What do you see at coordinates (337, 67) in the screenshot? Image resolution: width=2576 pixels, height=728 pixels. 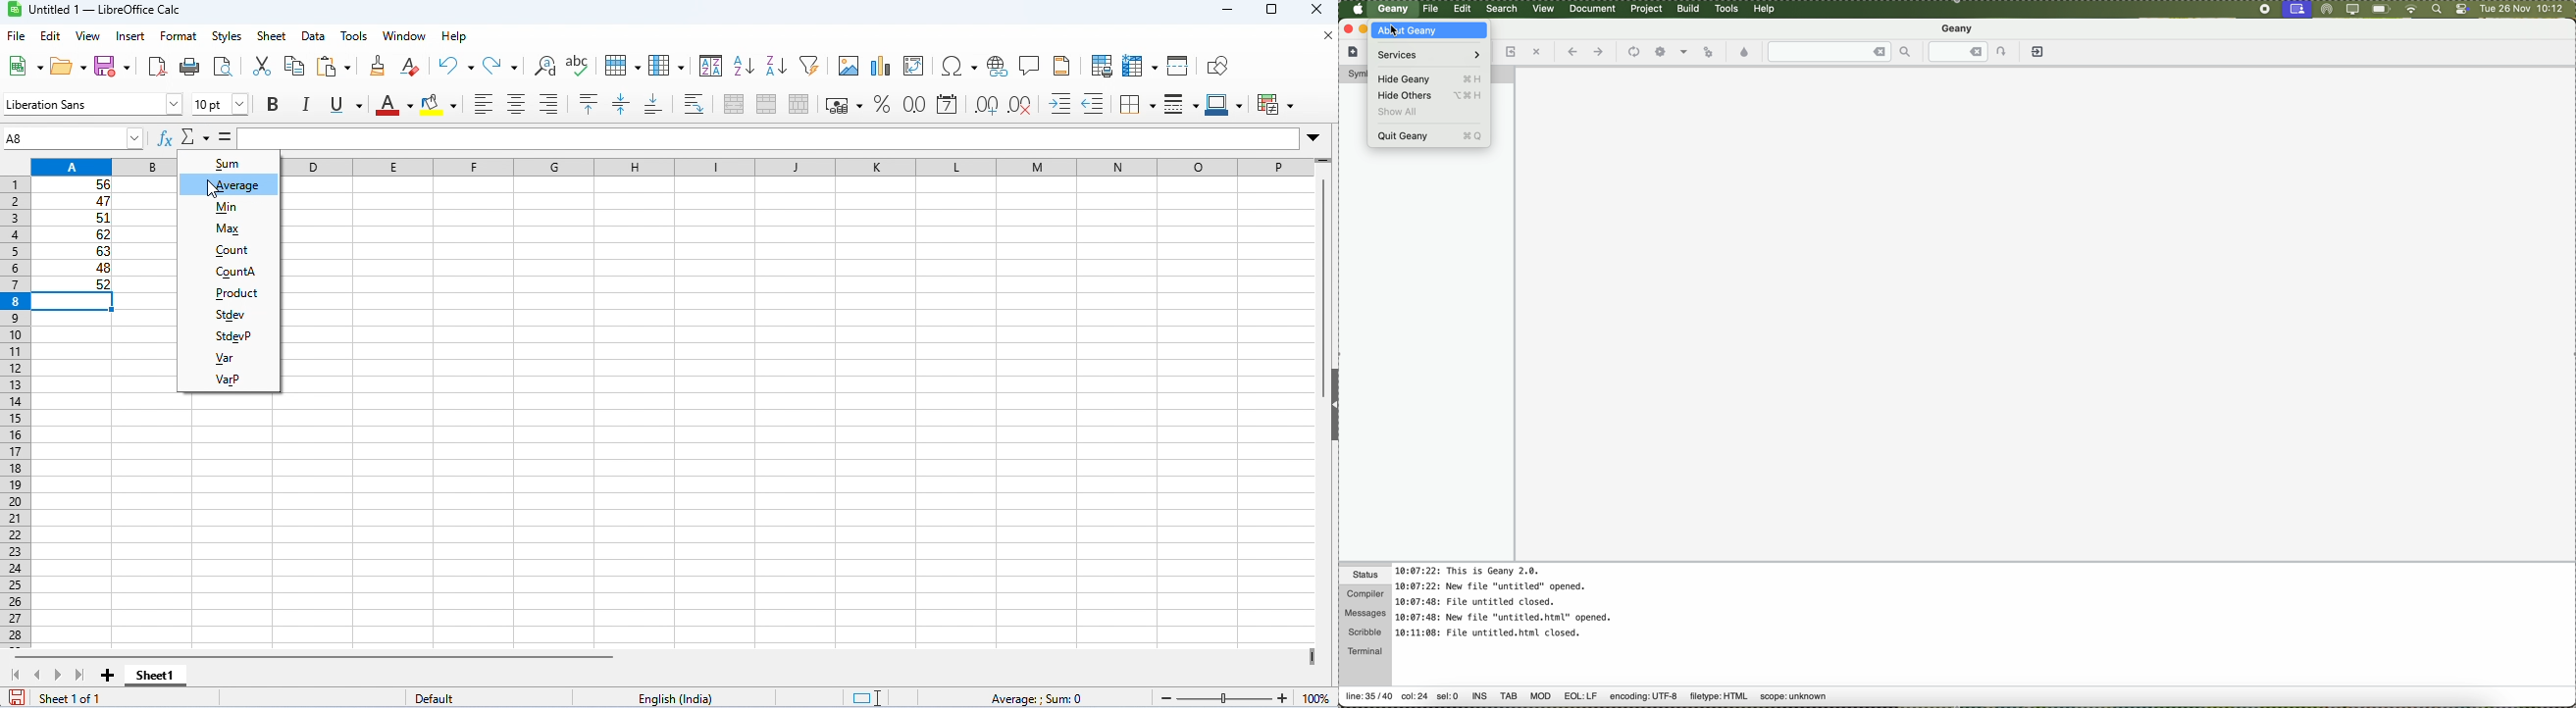 I see `paste` at bounding box center [337, 67].